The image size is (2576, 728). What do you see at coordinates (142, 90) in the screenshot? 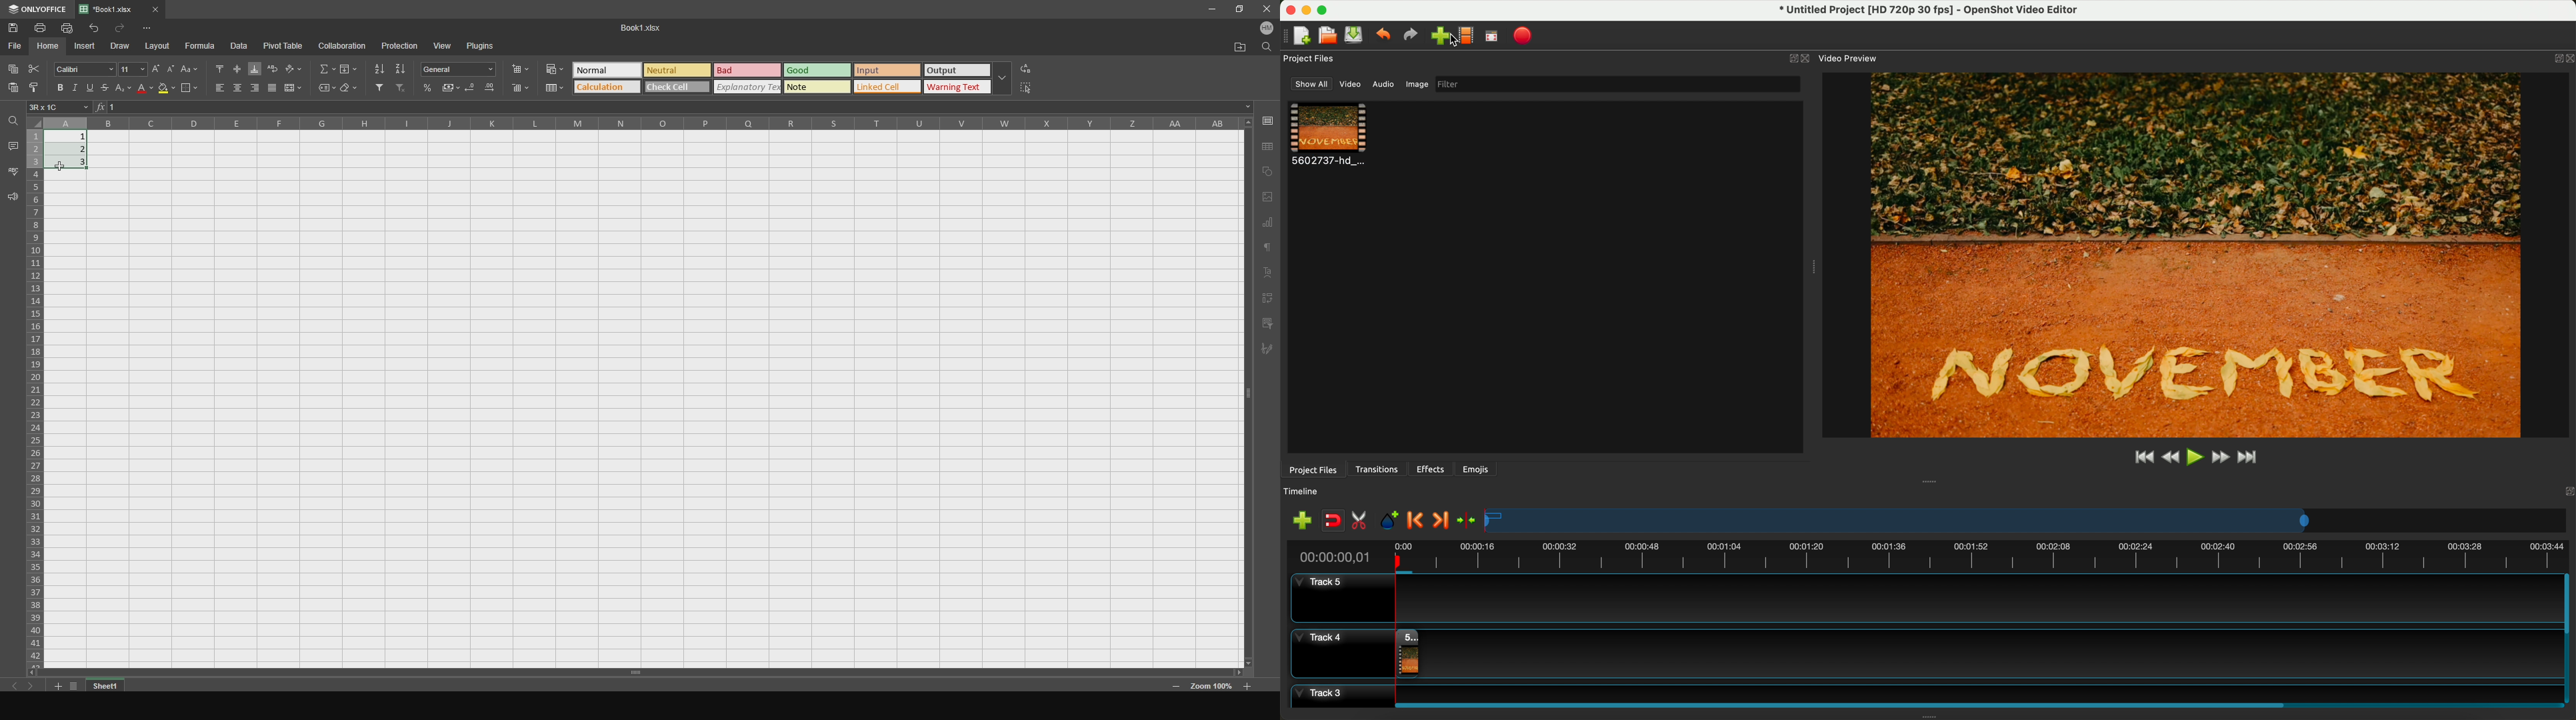
I see `font color` at bounding box center [142, 90].